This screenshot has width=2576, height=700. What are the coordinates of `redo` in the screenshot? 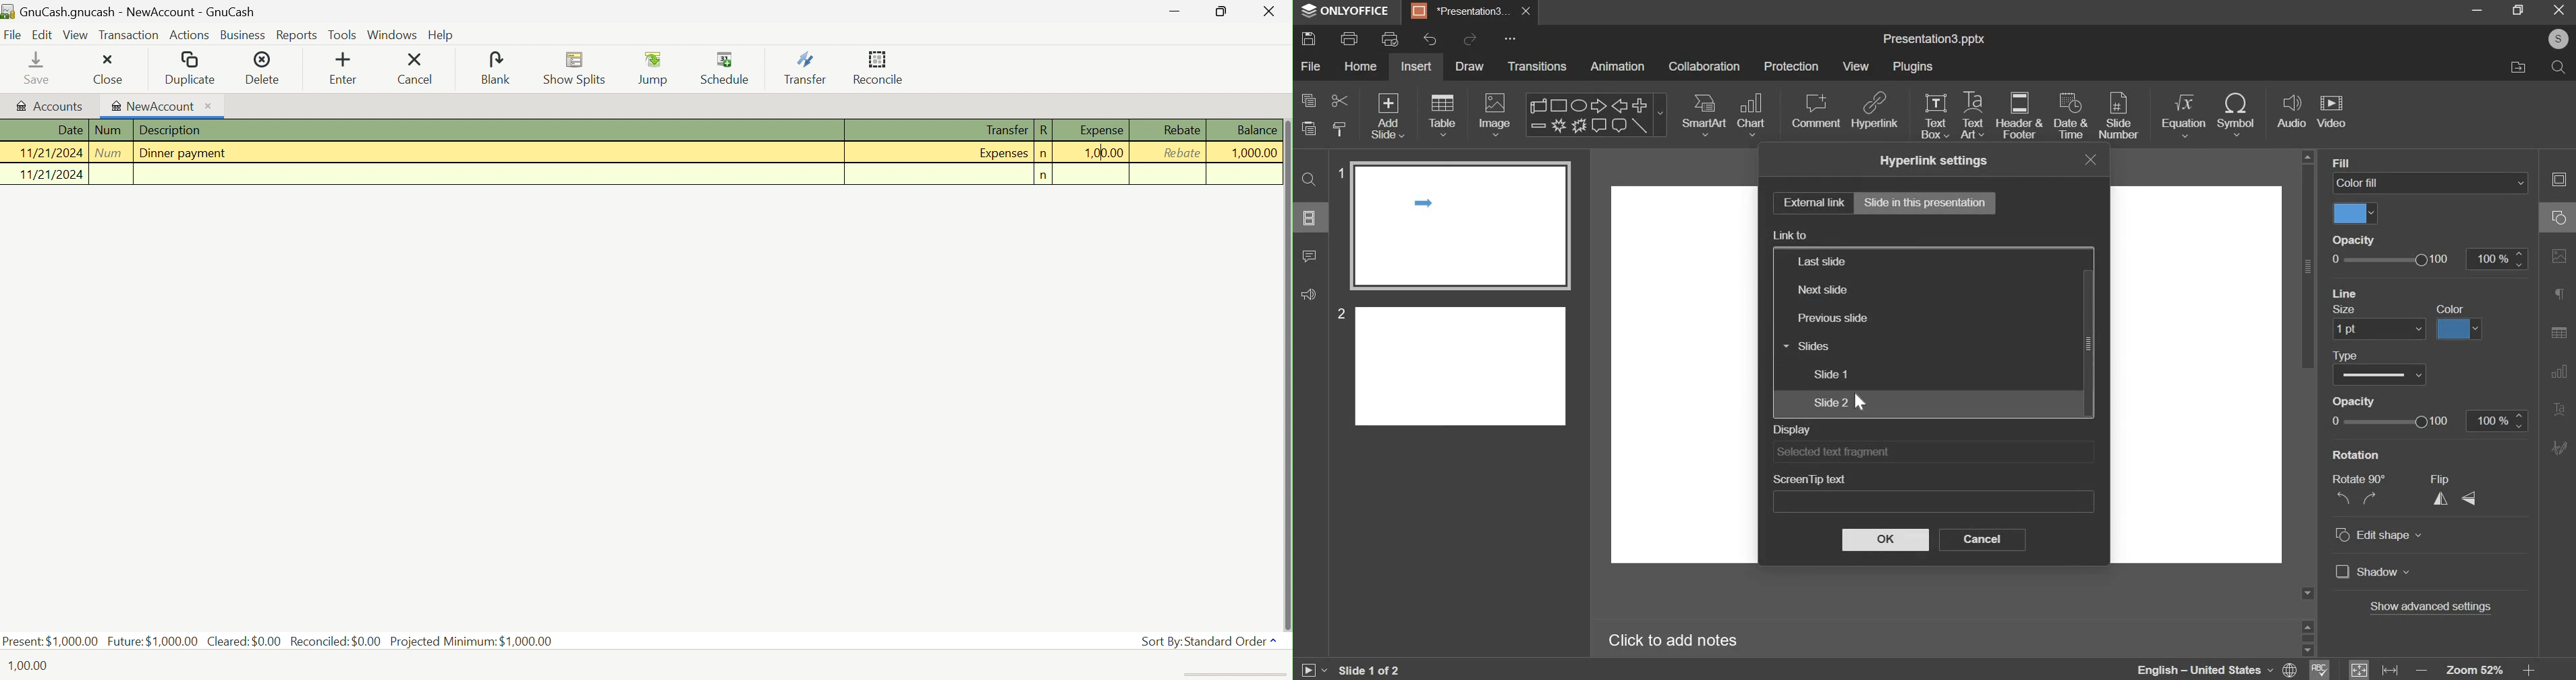 It's located at (1471, 38).